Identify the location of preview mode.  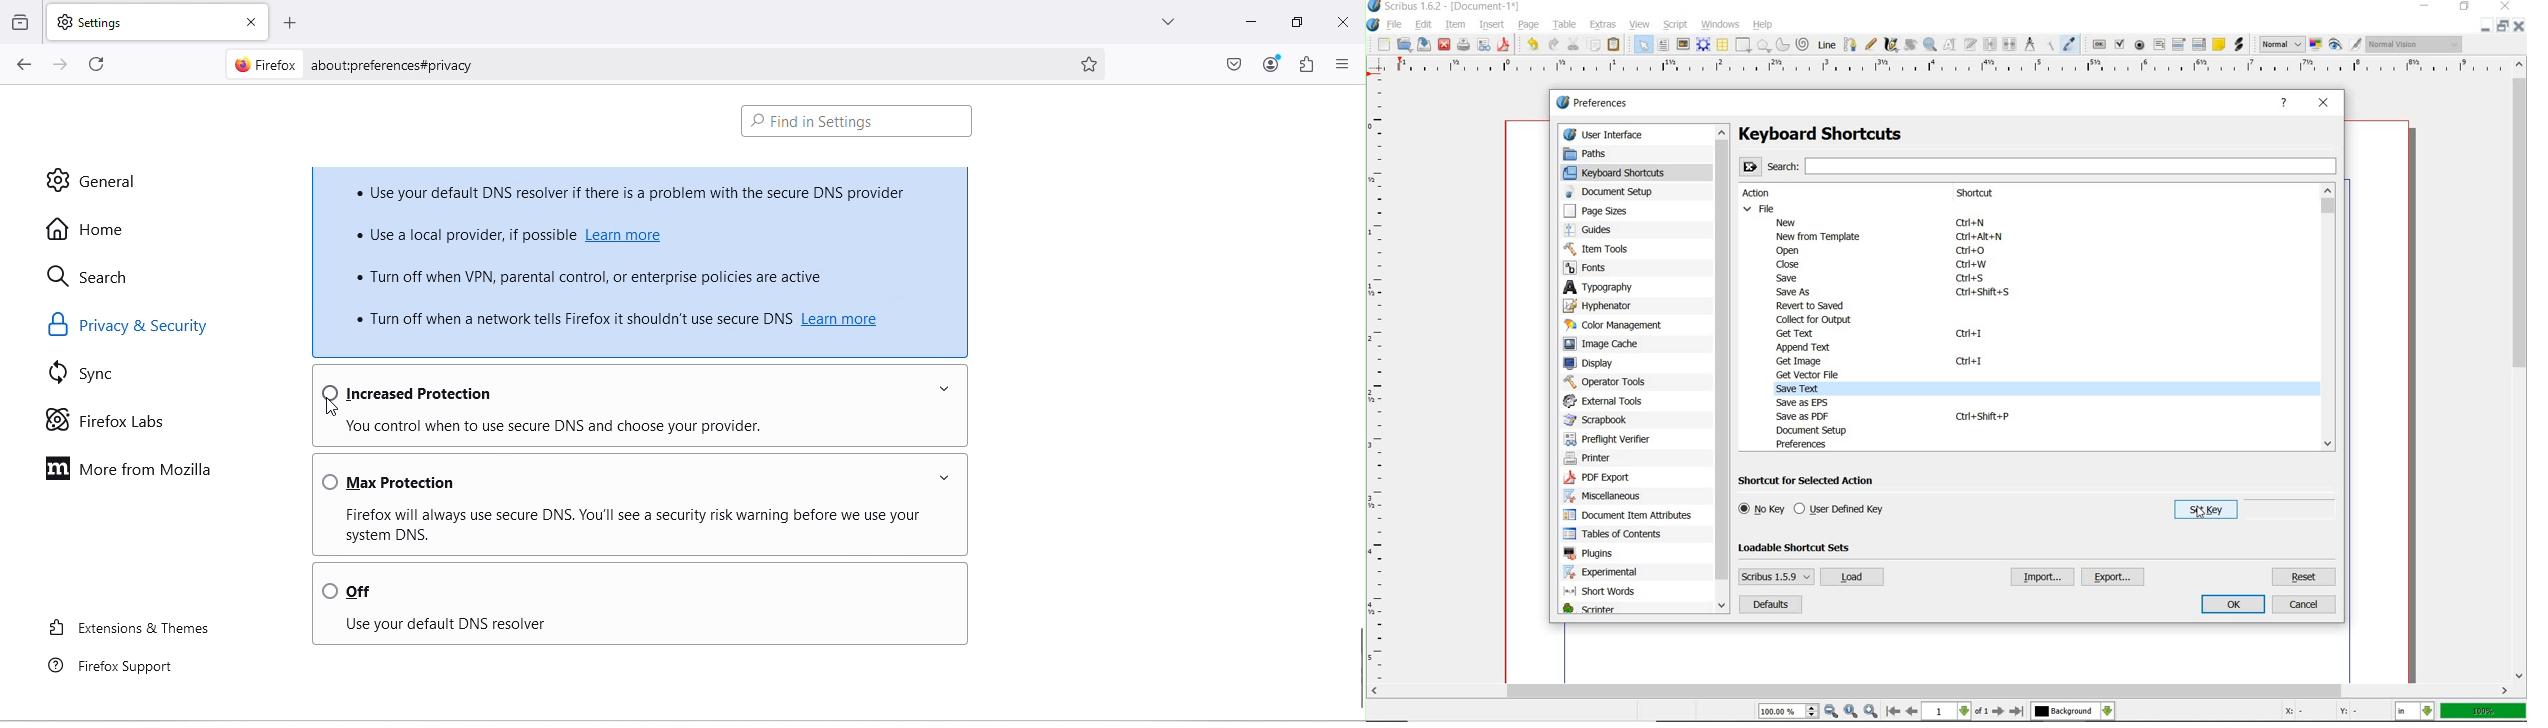
(2345, 44).